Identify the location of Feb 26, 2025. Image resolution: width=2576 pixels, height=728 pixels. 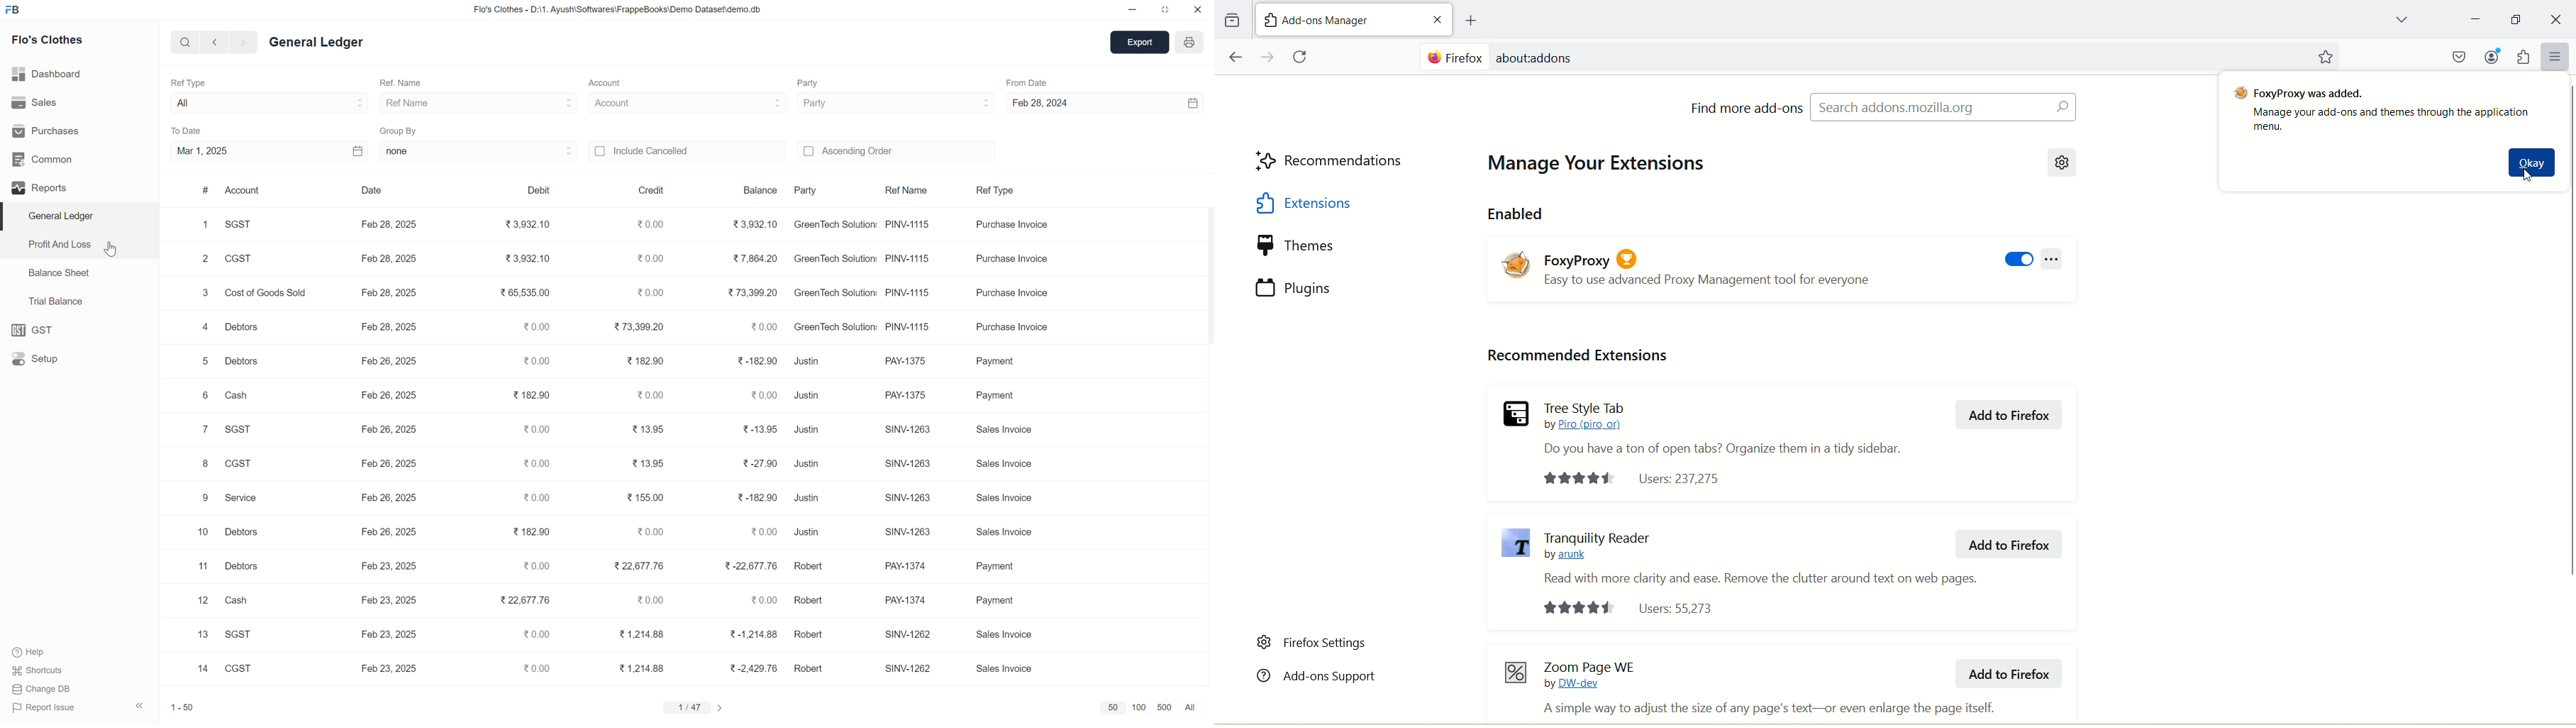
(388, 500).